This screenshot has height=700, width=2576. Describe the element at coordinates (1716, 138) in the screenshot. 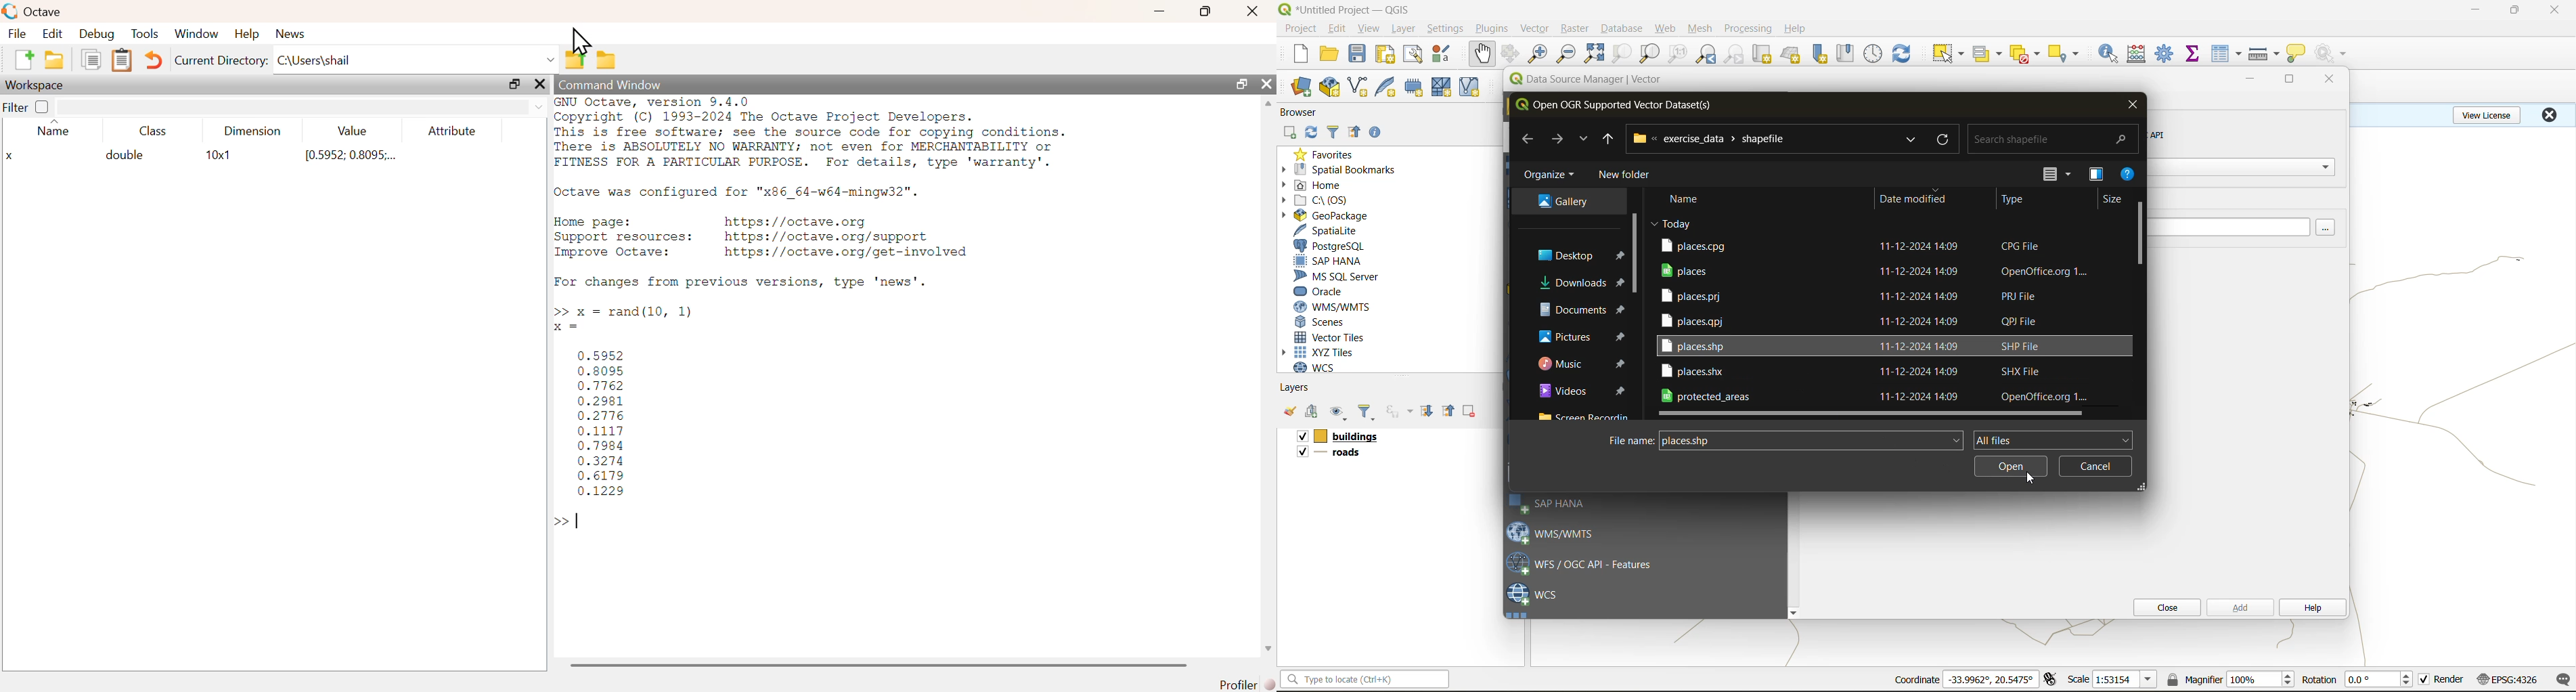

I see `file path` at that location.